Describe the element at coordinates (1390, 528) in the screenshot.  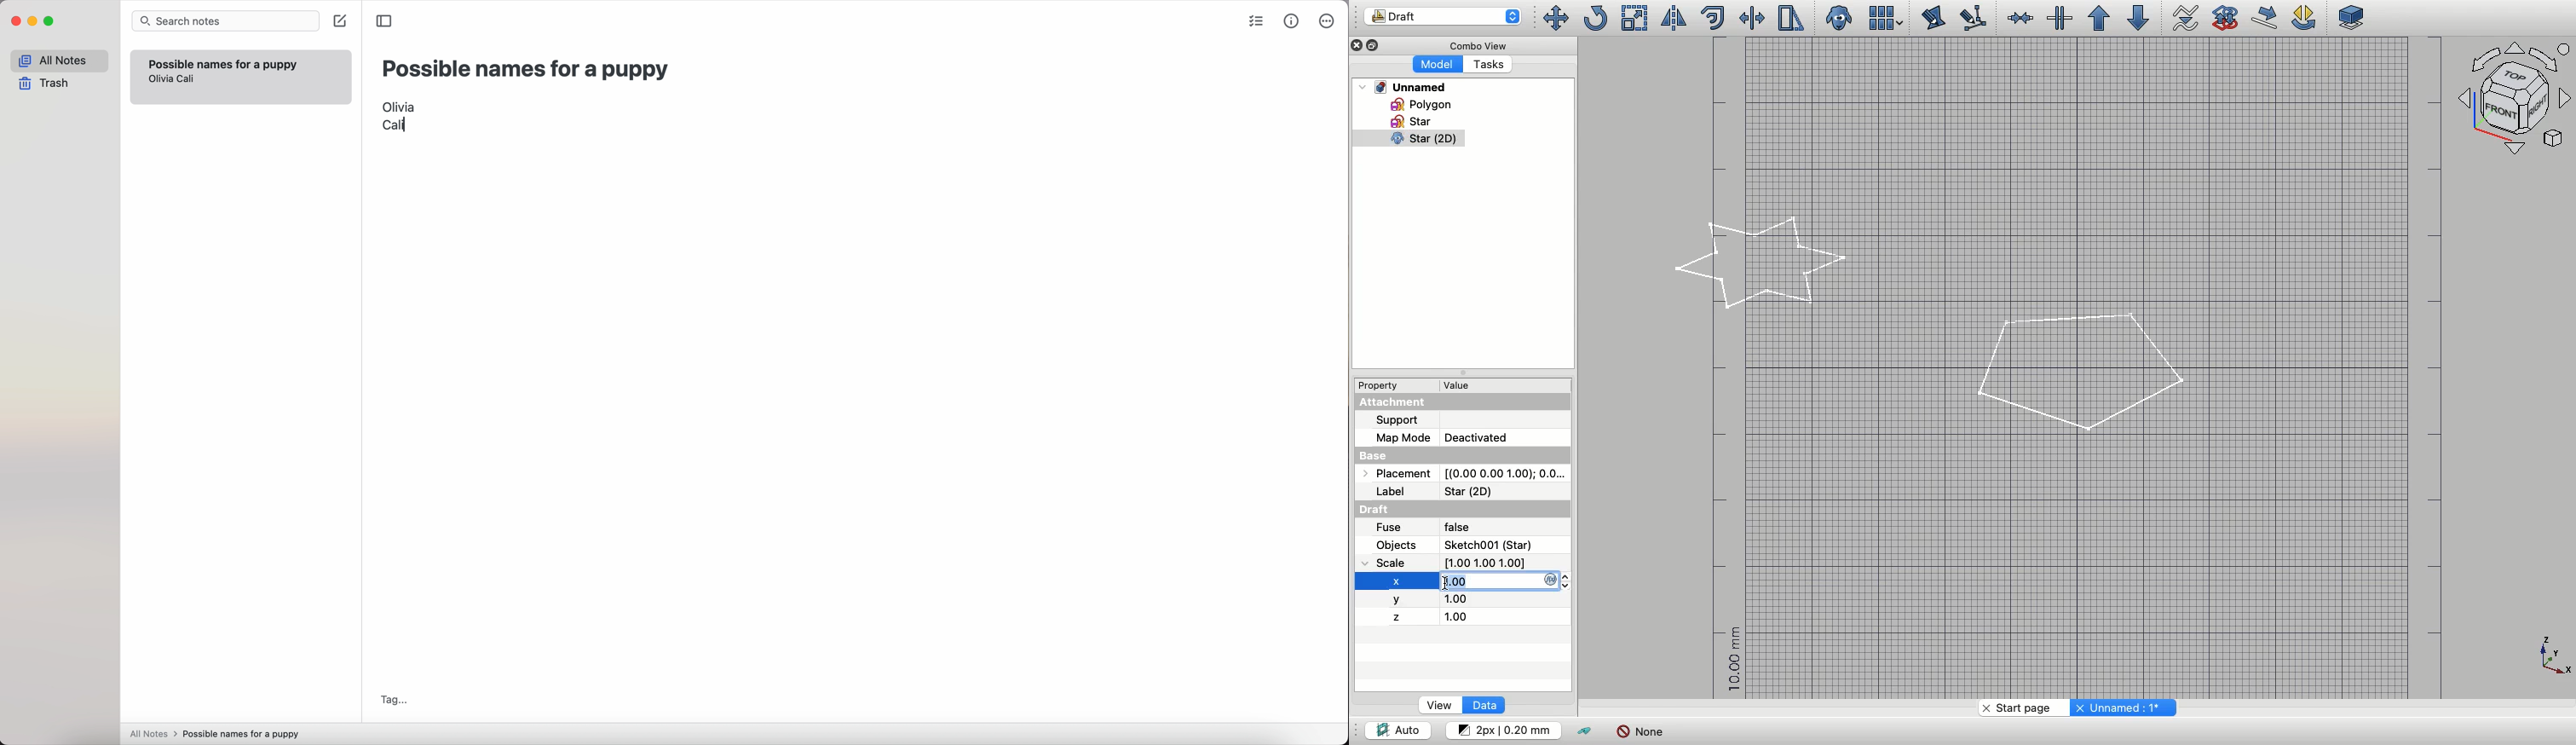
I see `Fuse` at that location.